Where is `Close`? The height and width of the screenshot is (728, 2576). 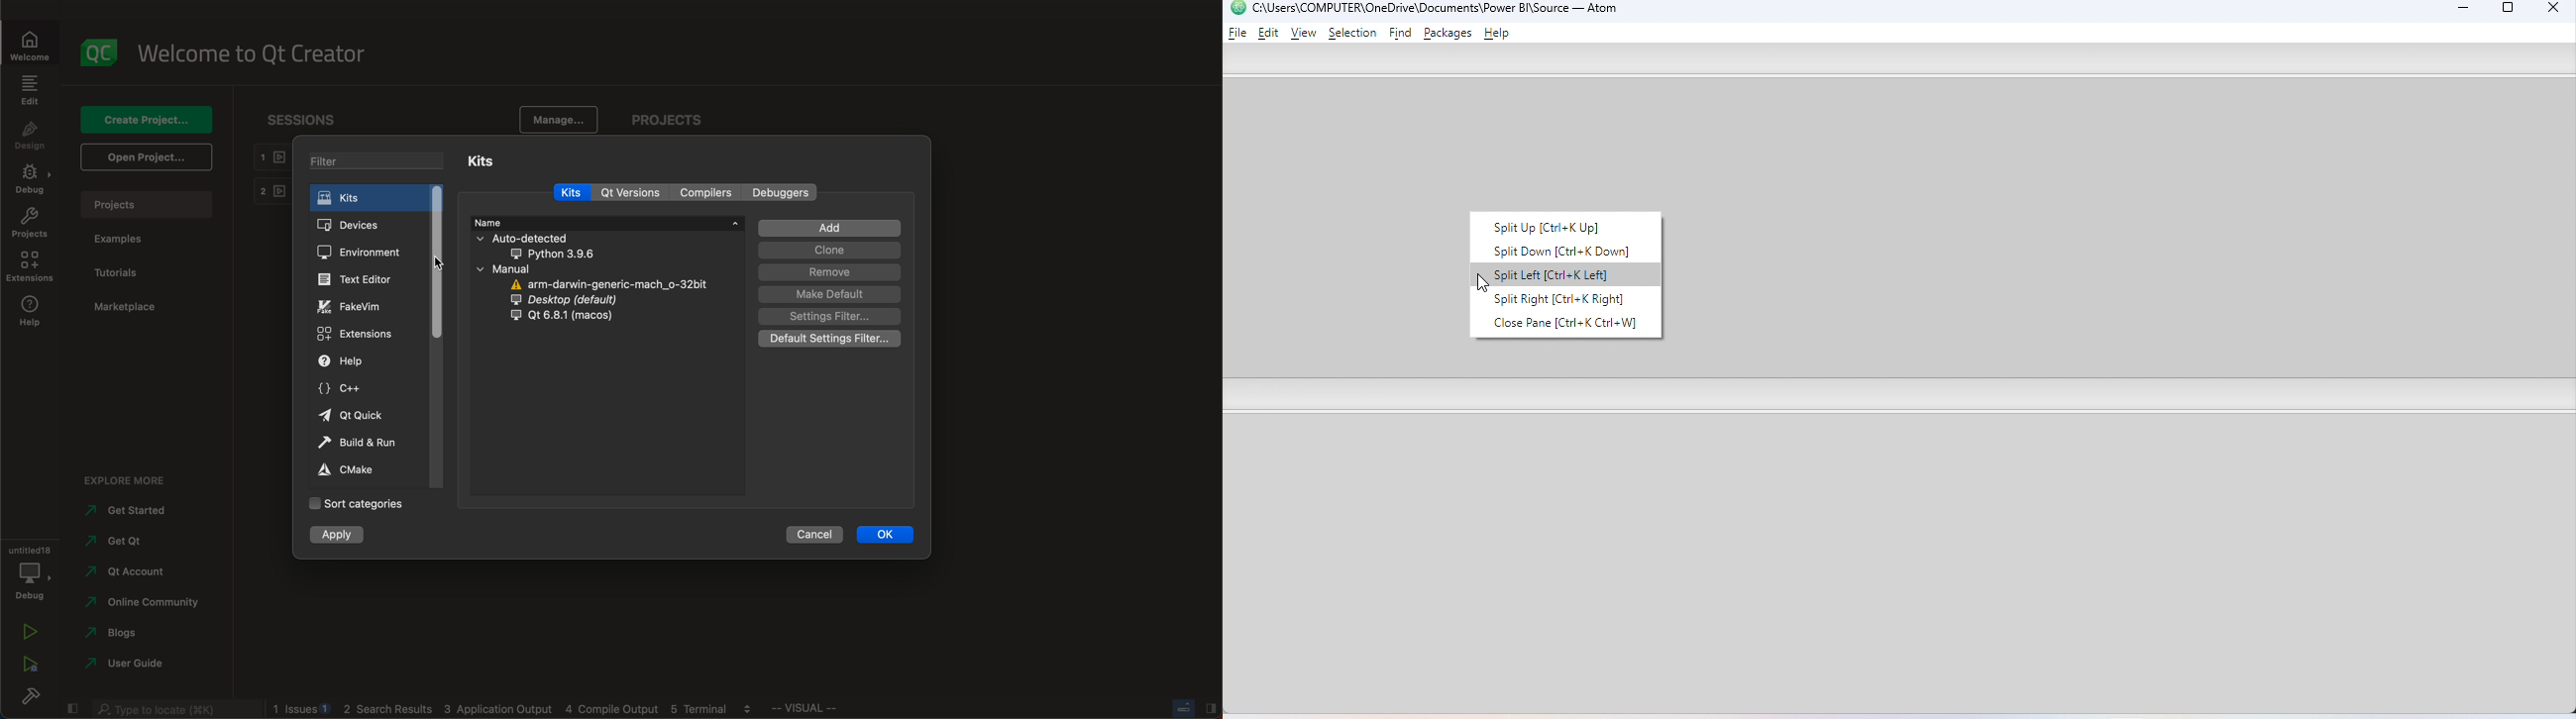
Close is located at coordinates (2548, 10).